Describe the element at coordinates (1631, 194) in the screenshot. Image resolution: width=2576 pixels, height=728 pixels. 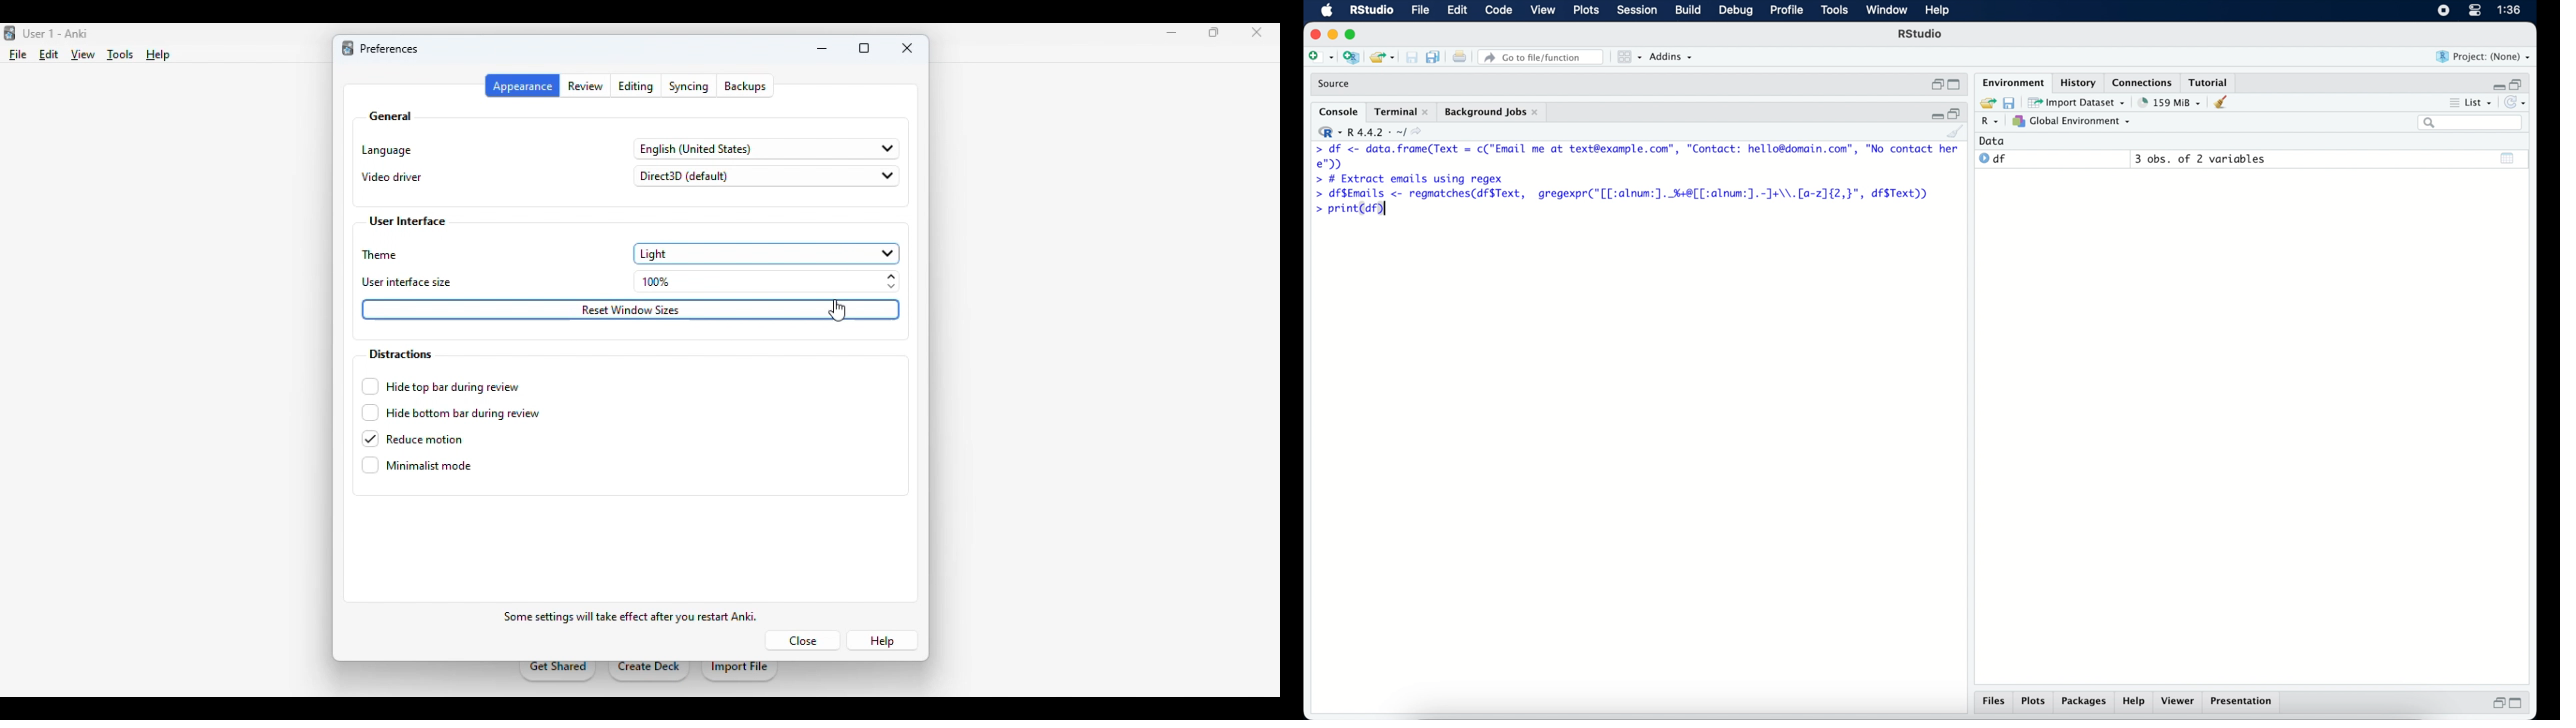
I see `> df$Emails <- regmatches(df$Text, gregexpr("[[:alnum:]. %+8[[:alnum:].-]J+\\.[a-2]{2,}", df$Text))` at that location.